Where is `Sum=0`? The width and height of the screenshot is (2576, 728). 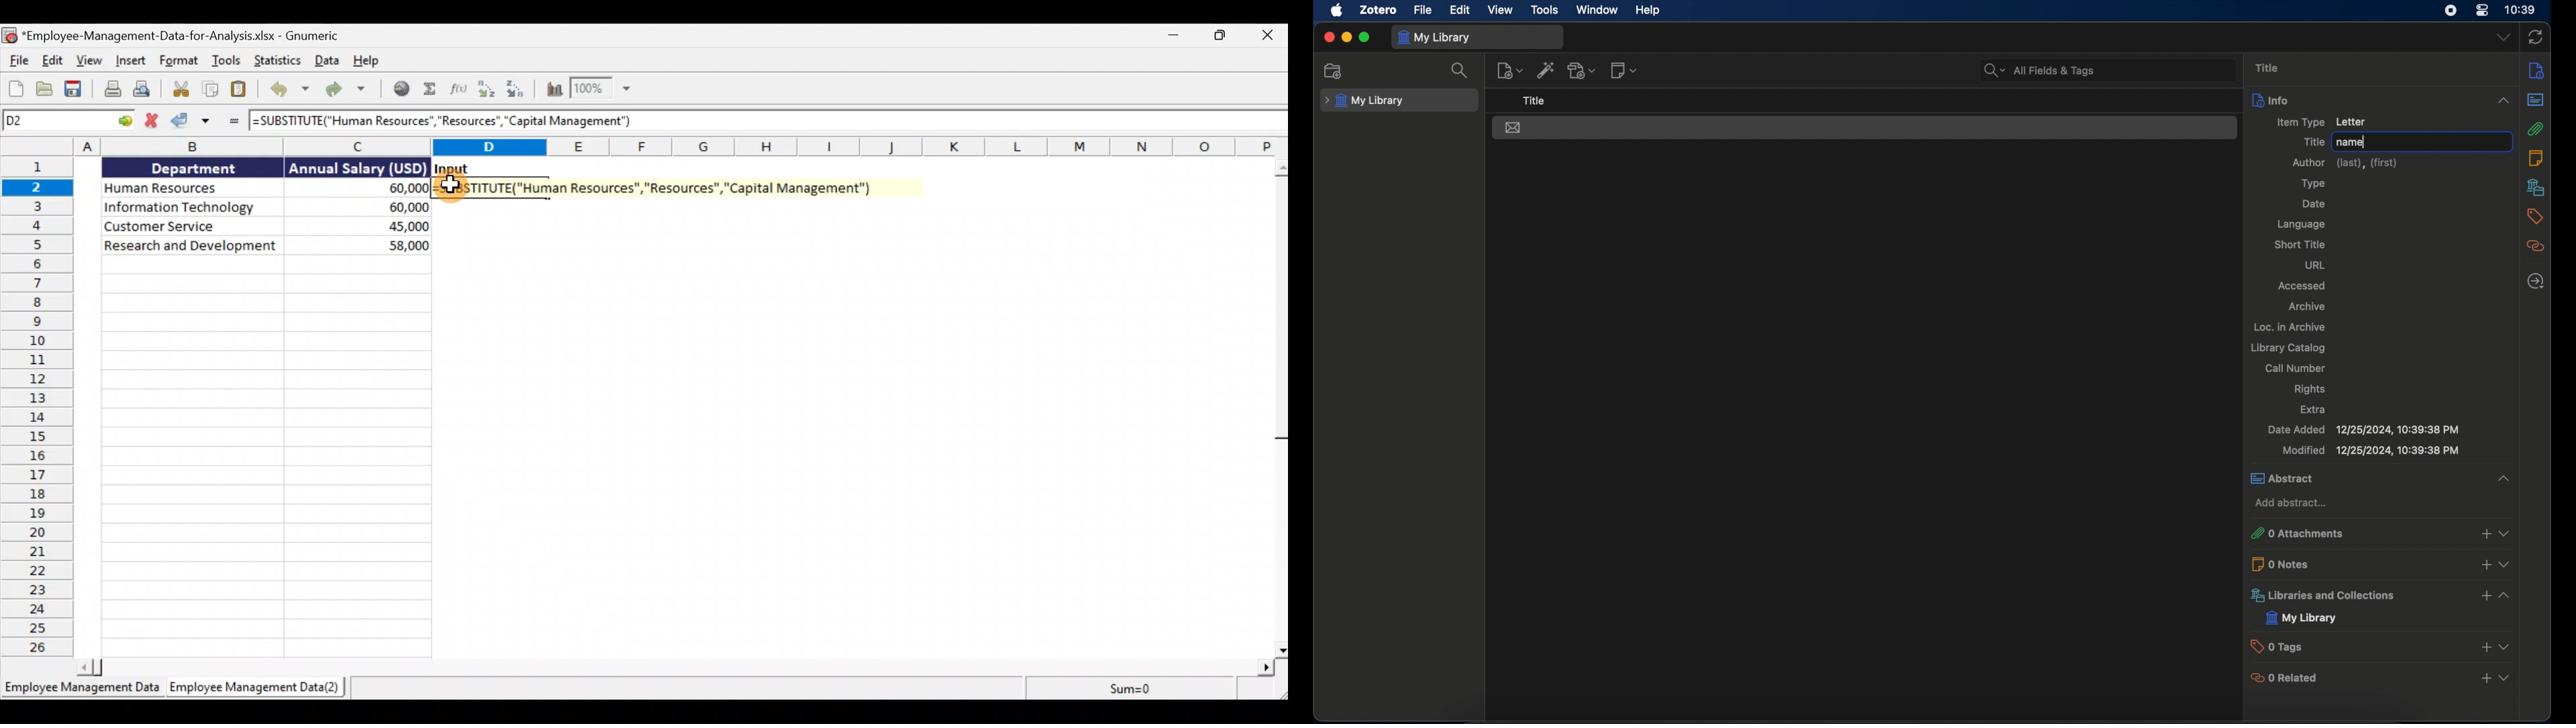
Sum=0 is located at coordinates (1128, 688).